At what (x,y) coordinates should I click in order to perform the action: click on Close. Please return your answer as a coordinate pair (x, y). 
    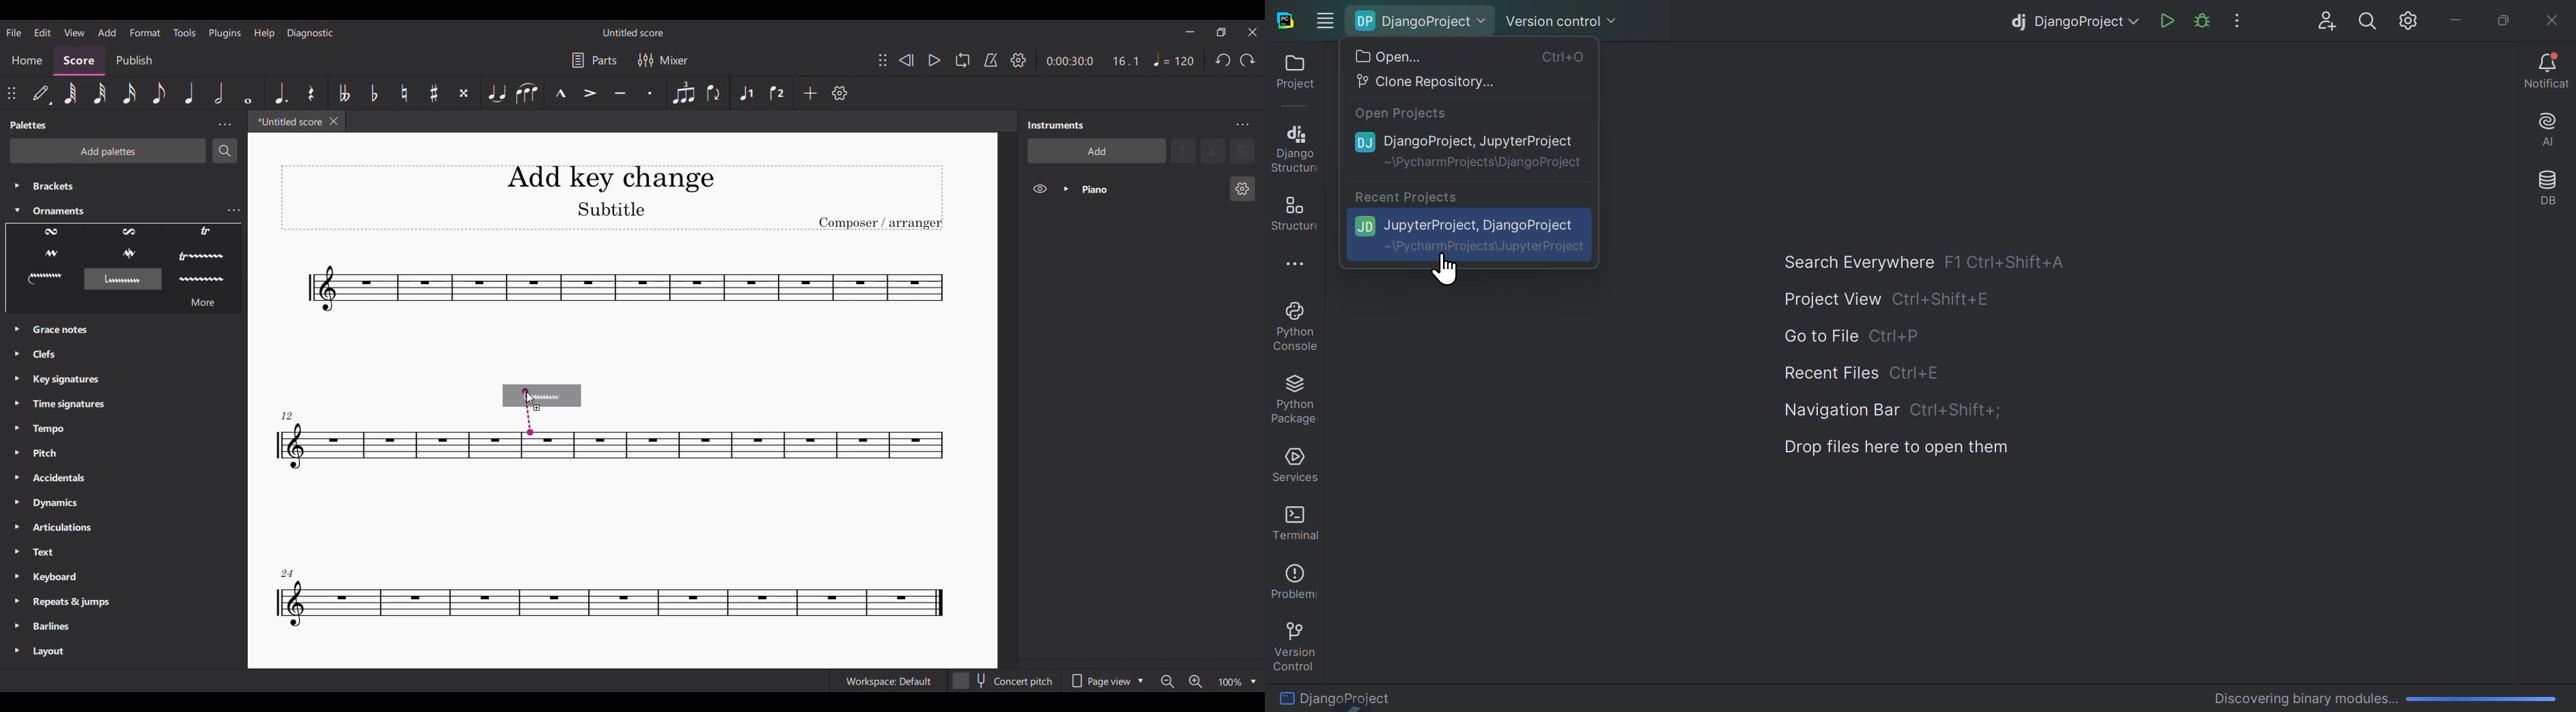
    Looking at the image, I should click on (2549, 18).